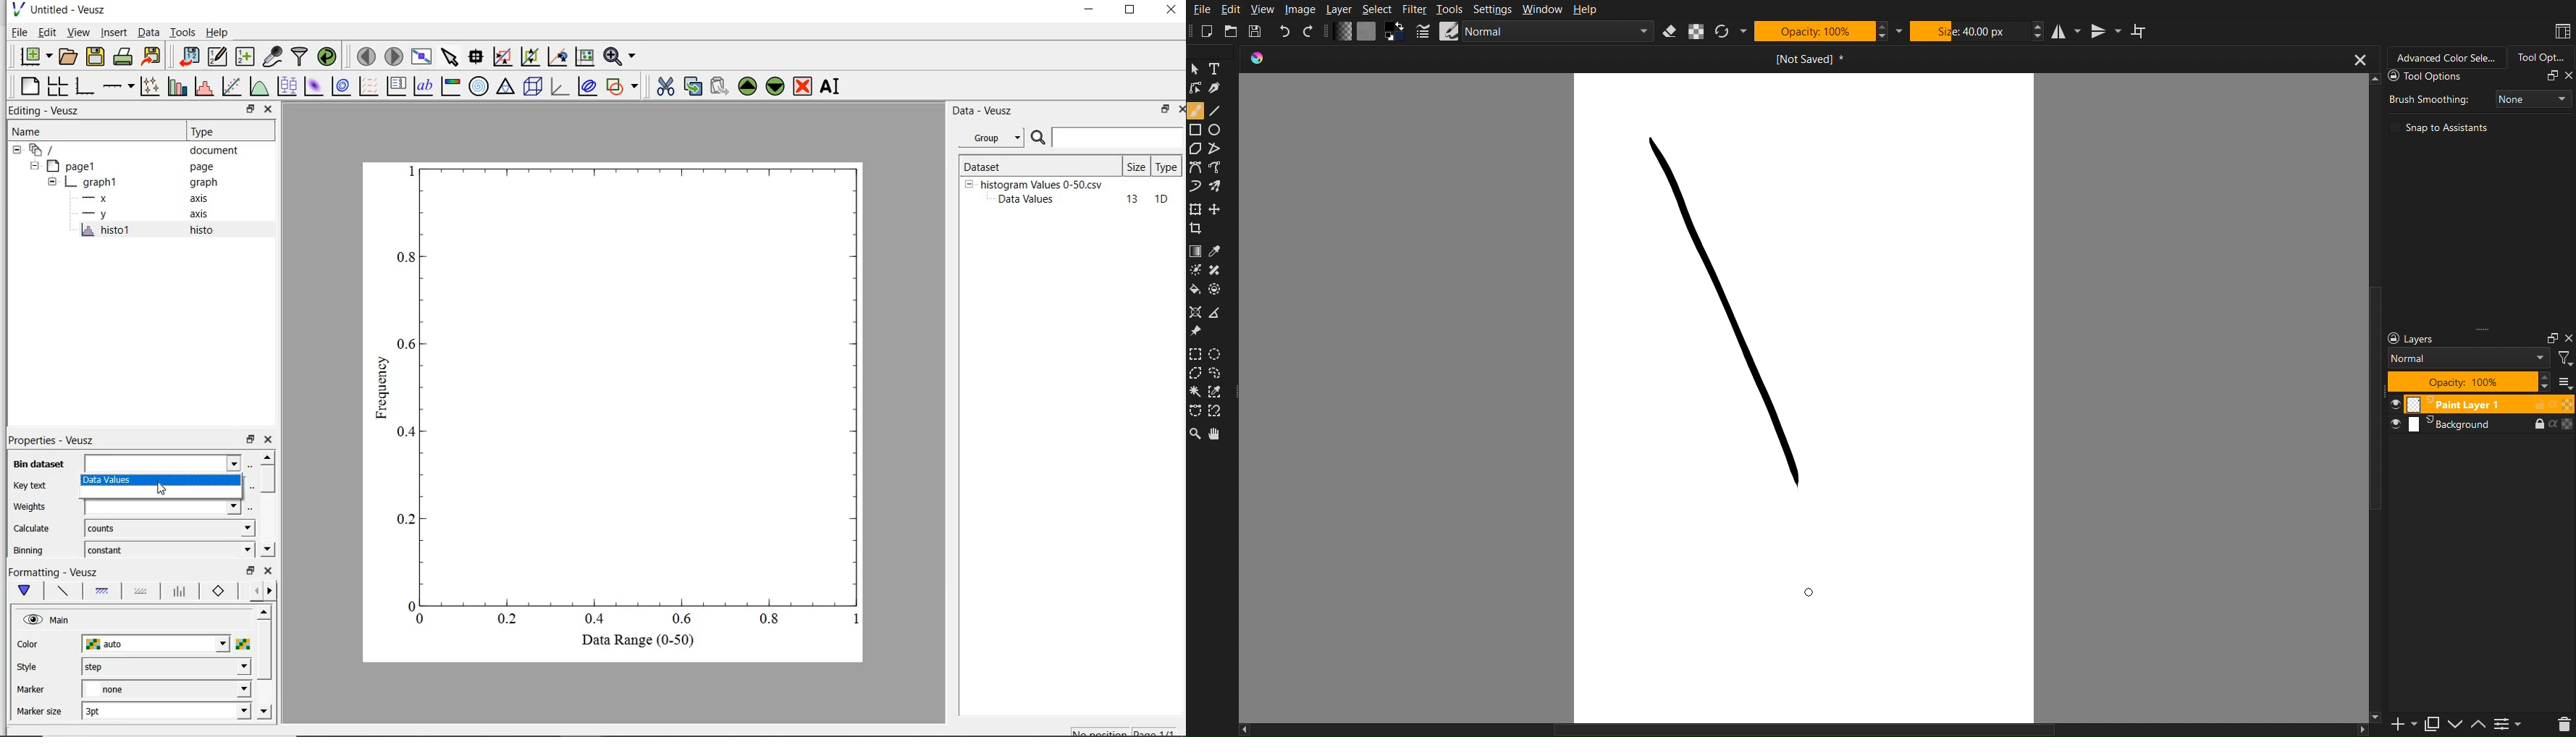  Describe the element at coordinates (191, 56) in the screenshot. I see `import data into veusz` at that location.